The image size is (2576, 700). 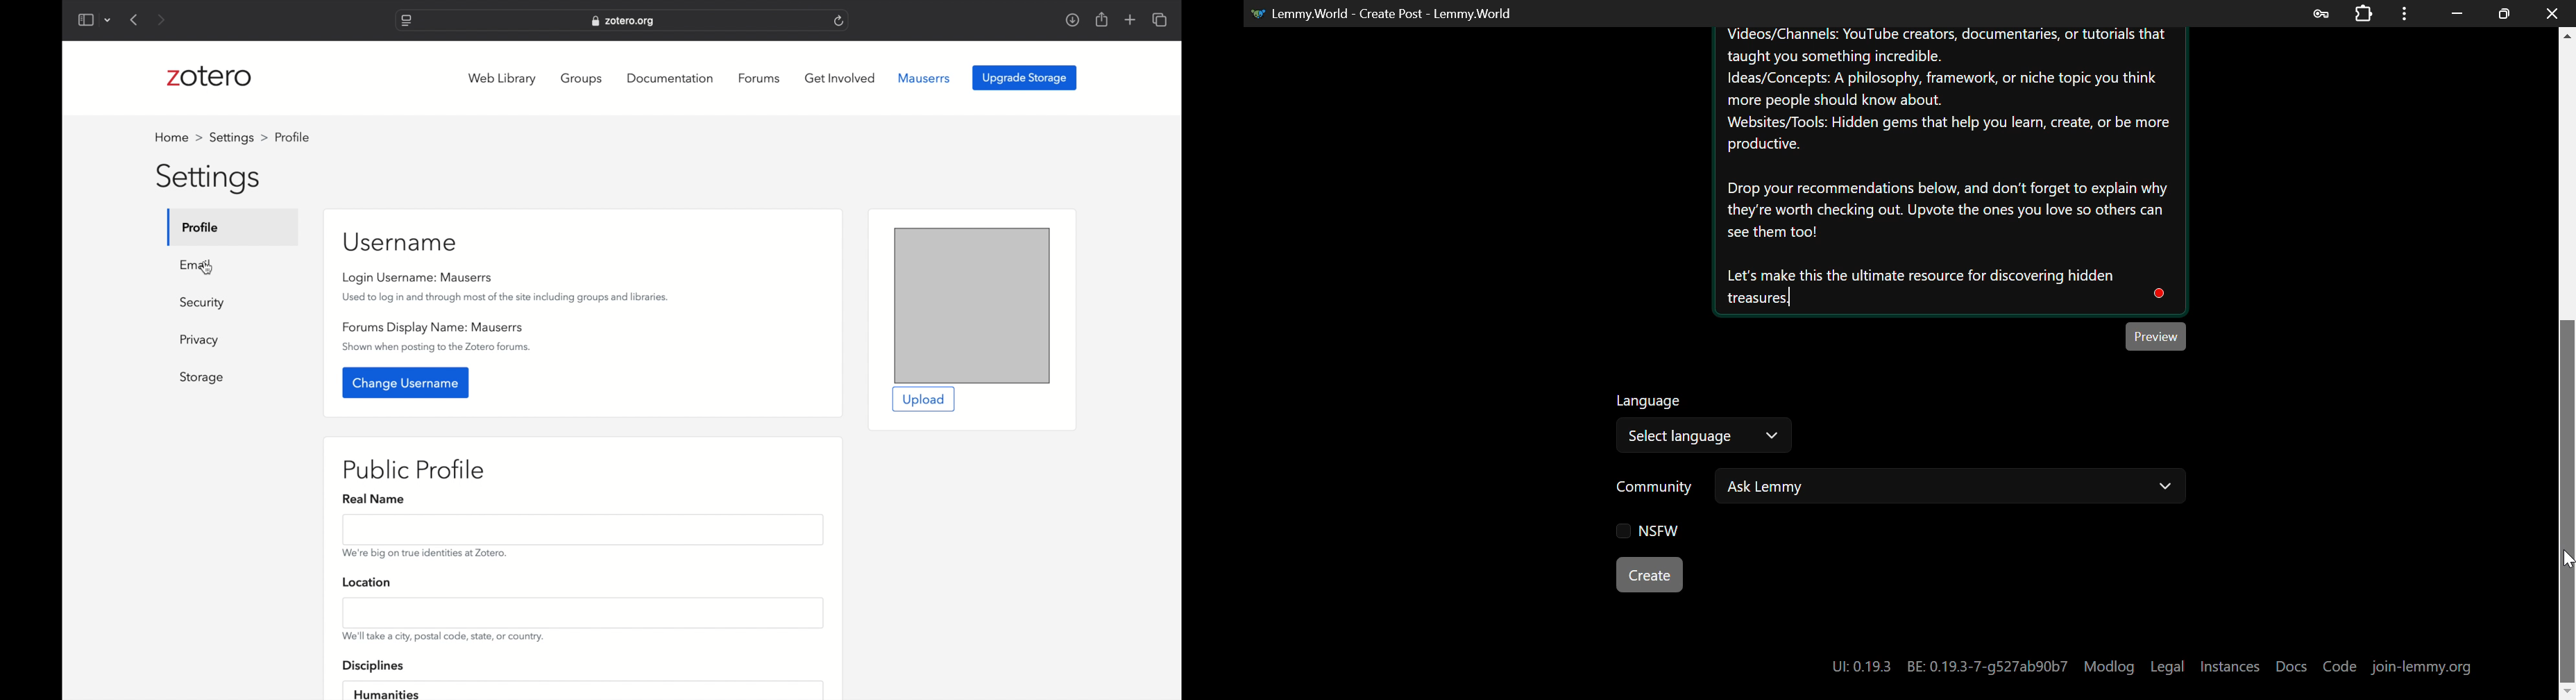 What do you see at coordinates (238, 137) in the screenshot?
I see `settings` at bounding box center [238, 137].